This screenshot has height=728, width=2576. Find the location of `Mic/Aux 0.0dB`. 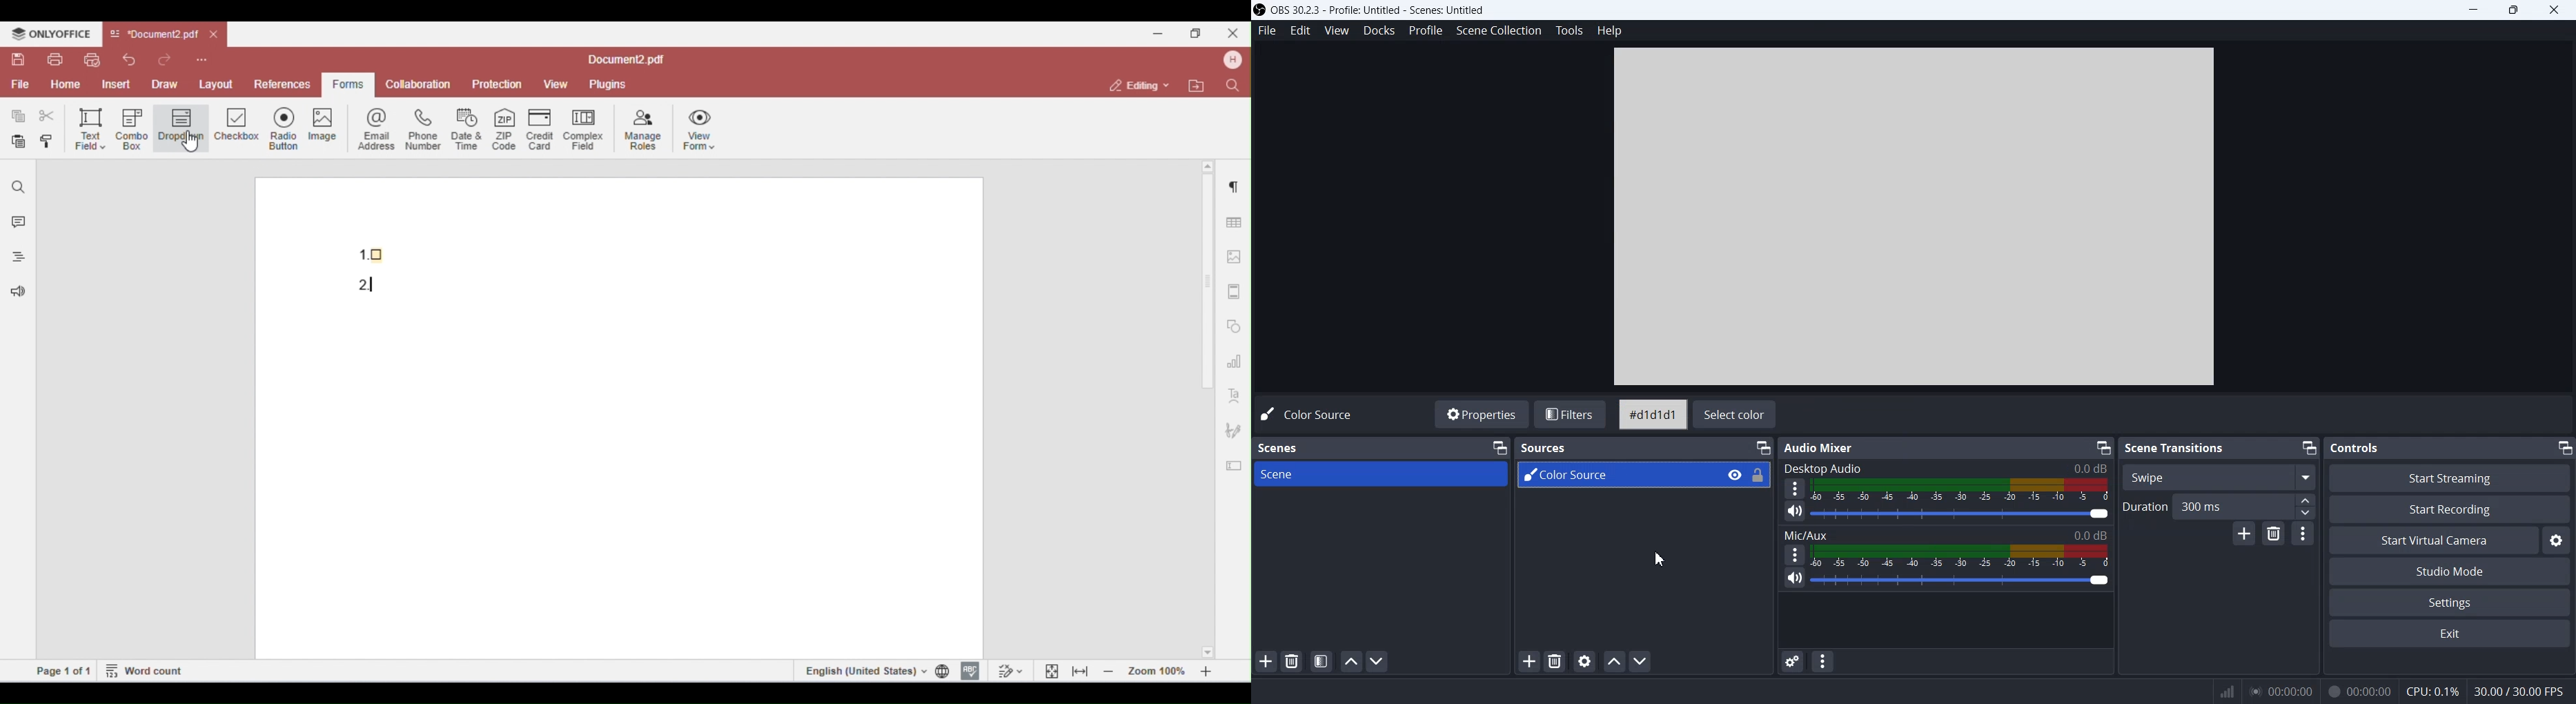

Mic/Aux 0.0dB is located at coordinates (1945, 533).